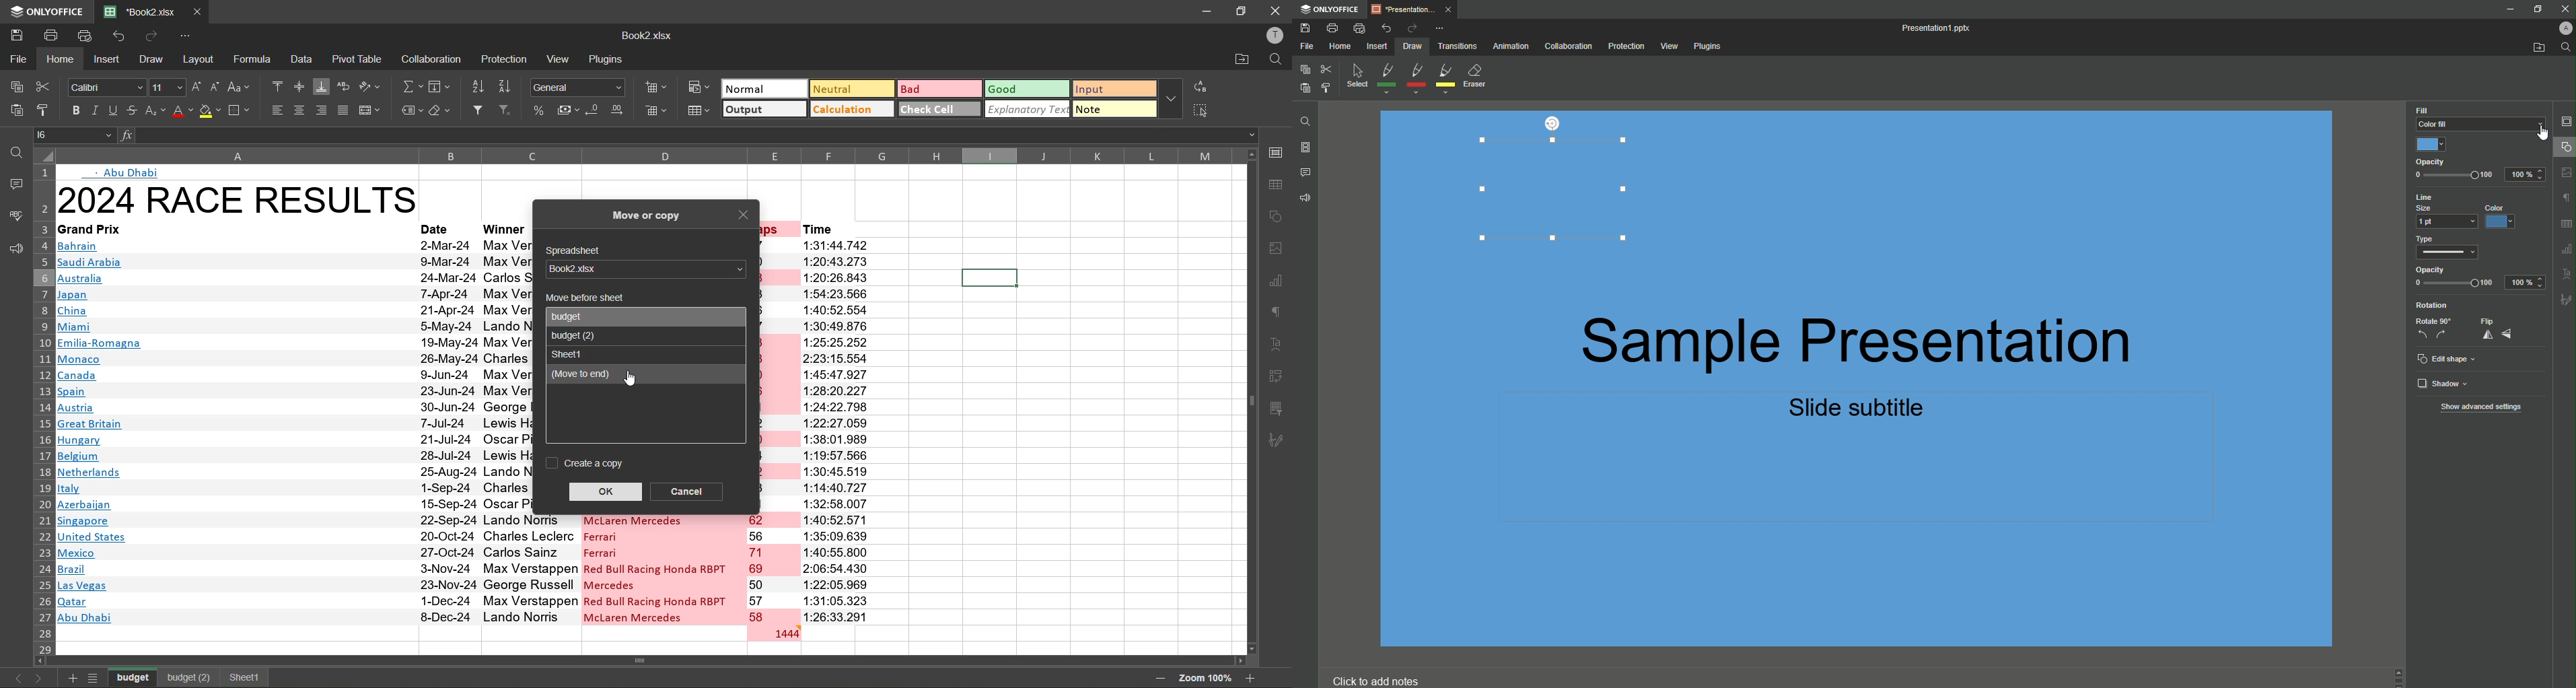  I want to click on More Options, so click(1442, 27).